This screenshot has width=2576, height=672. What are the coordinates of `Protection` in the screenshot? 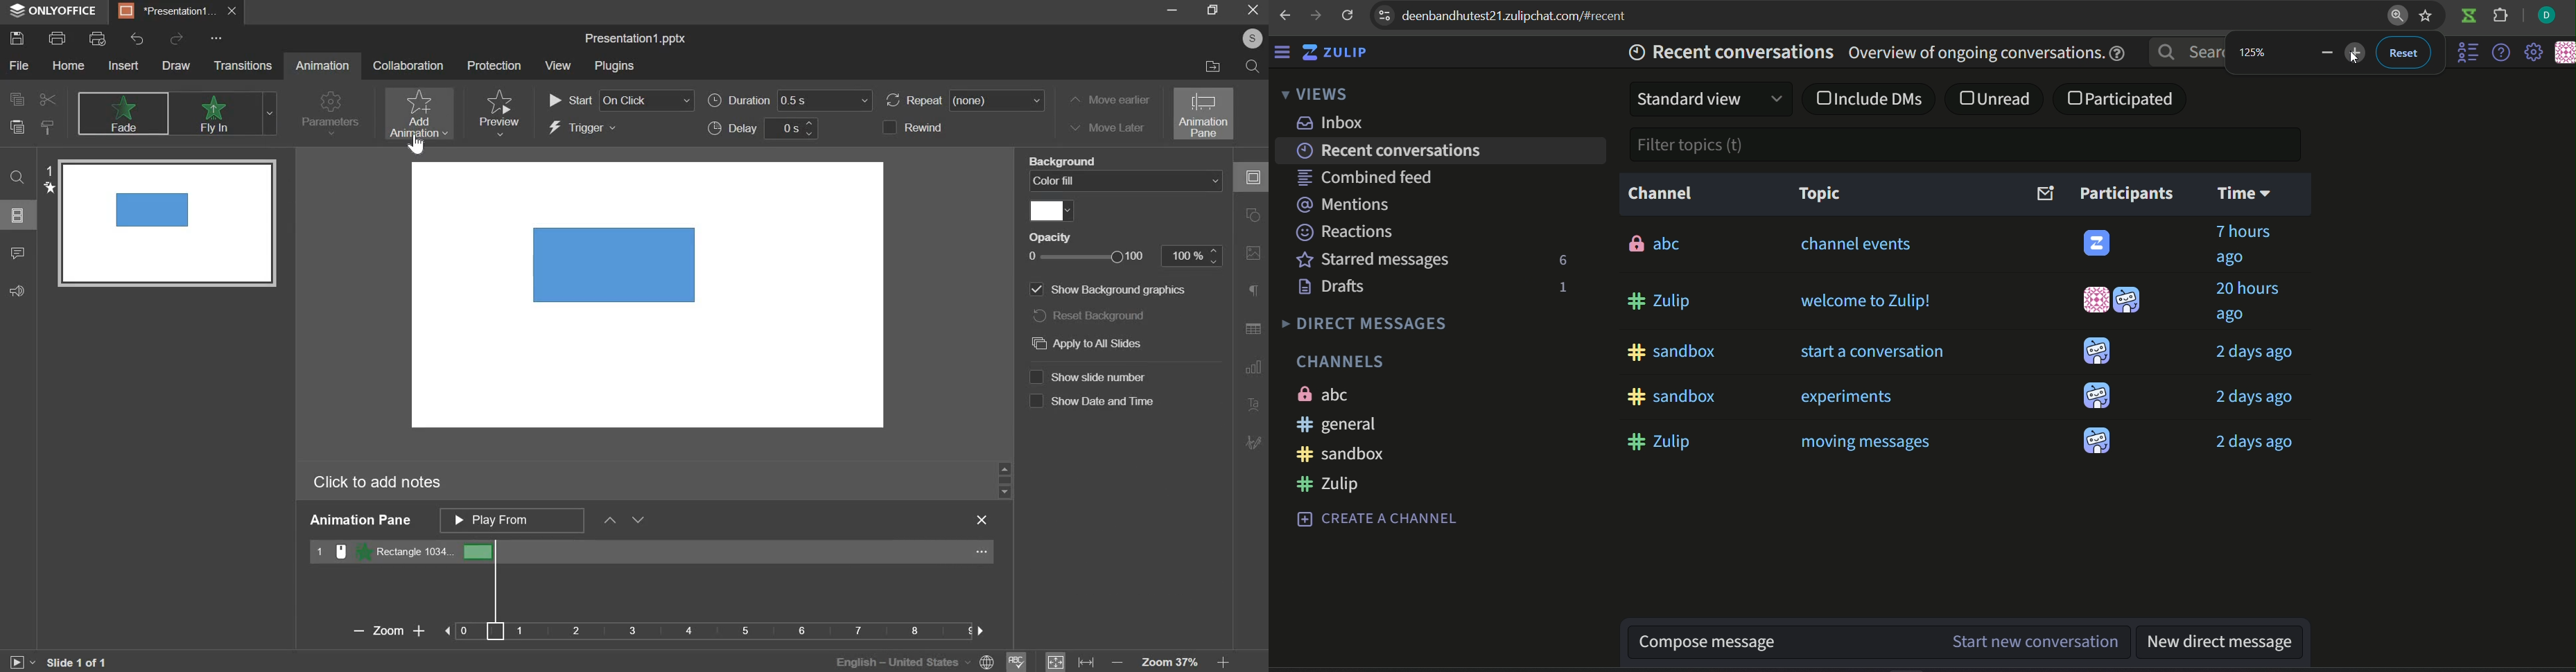 It's located at (495, 66).